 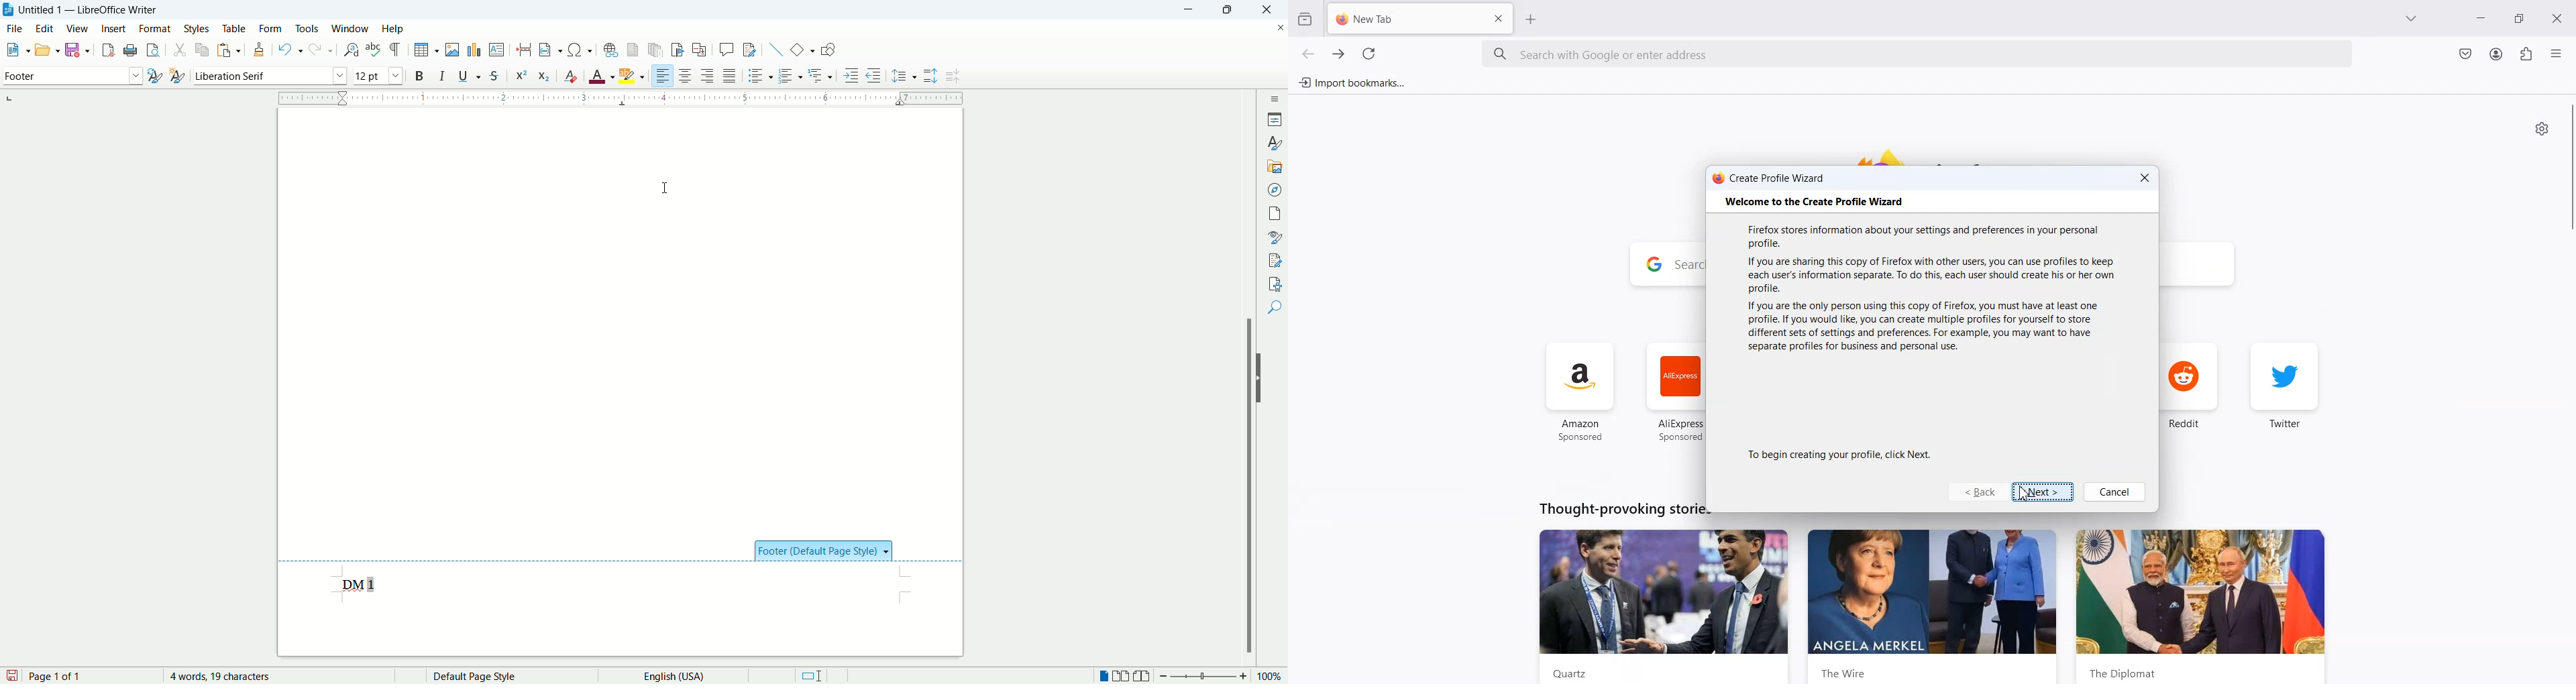 What do you see at coordinates (1919, 55) in the screenshot?
I see `Search bar` at bounding box center [1919, 55].